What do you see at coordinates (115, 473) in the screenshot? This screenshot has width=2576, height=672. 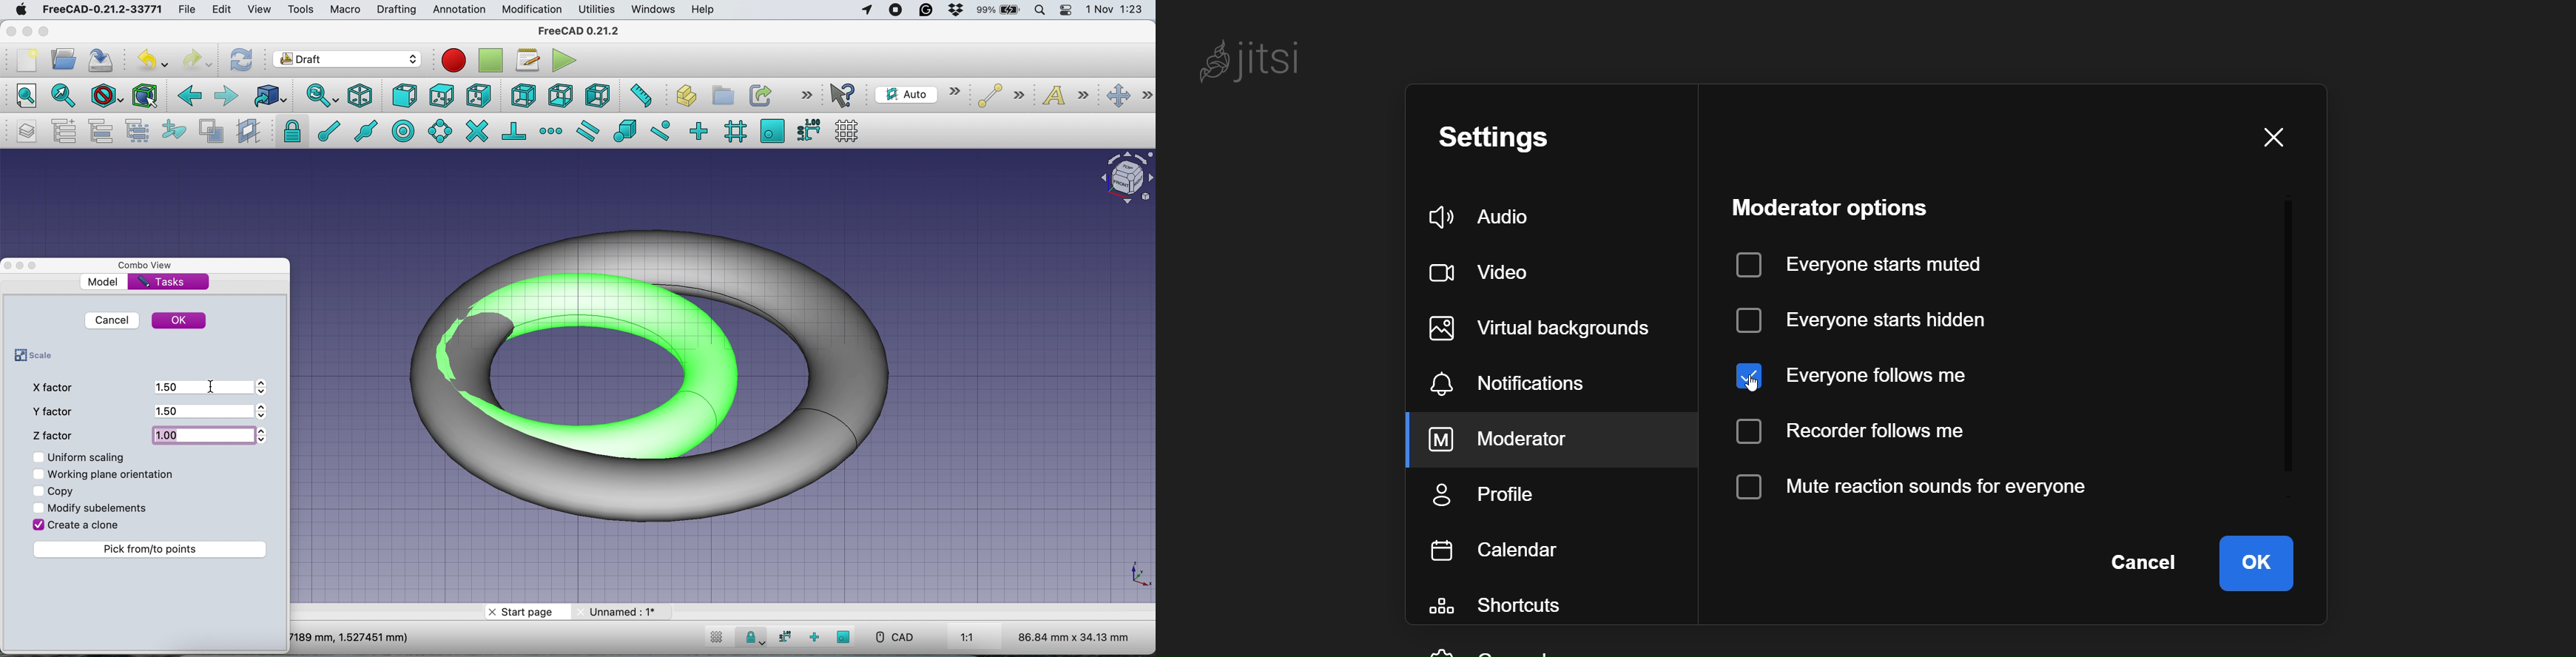 I see `working plane orientation` at bounding box center [115, 473].